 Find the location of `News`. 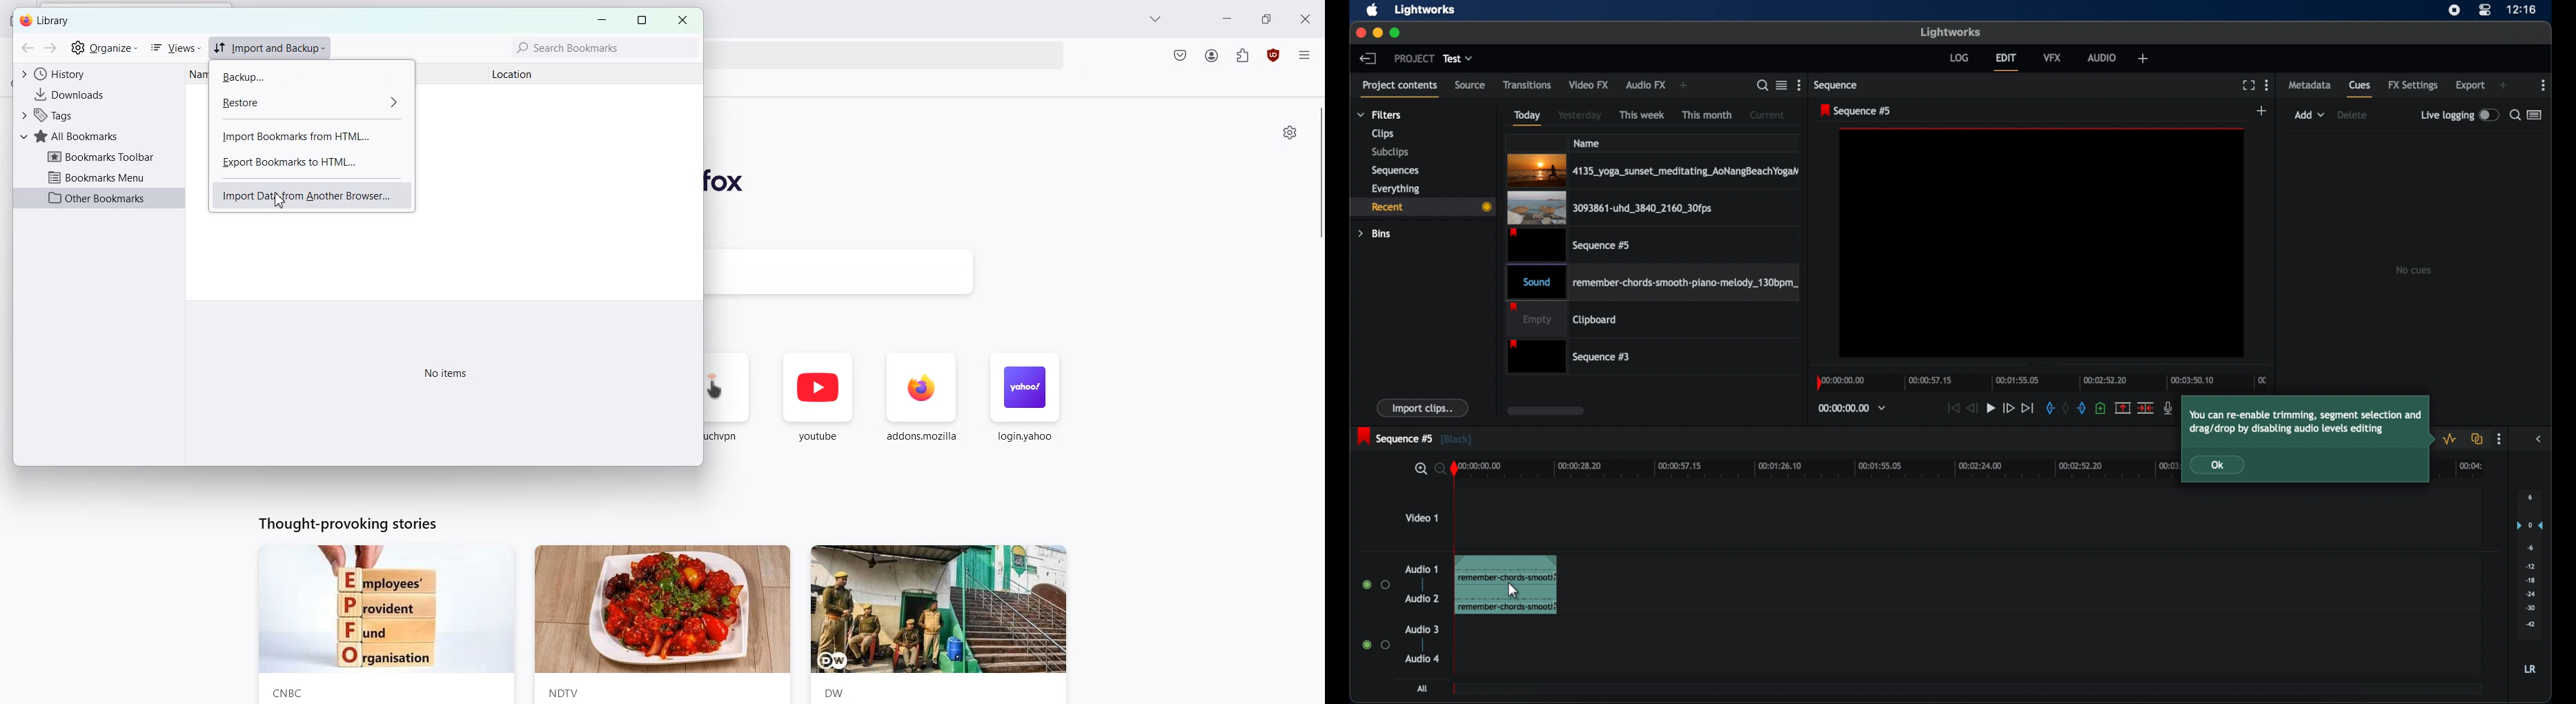

News is located at coordinates (384, 625).